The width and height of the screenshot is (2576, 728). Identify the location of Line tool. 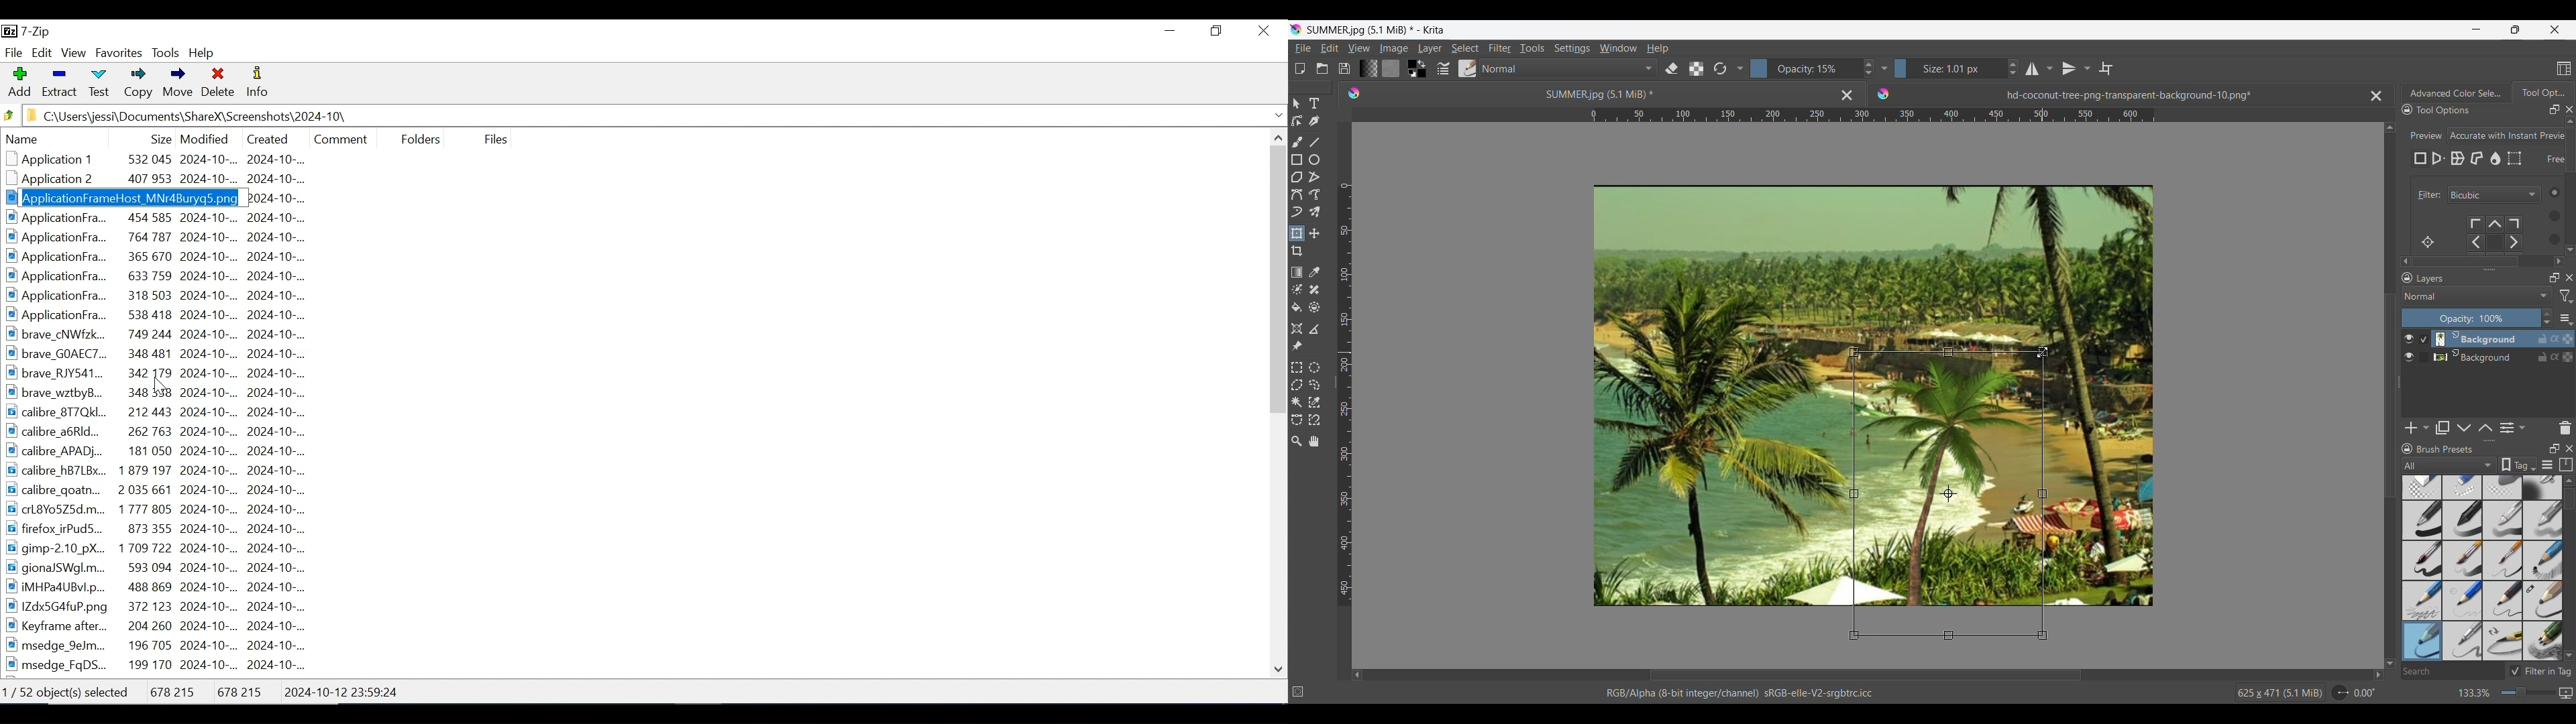
(1313, 142).